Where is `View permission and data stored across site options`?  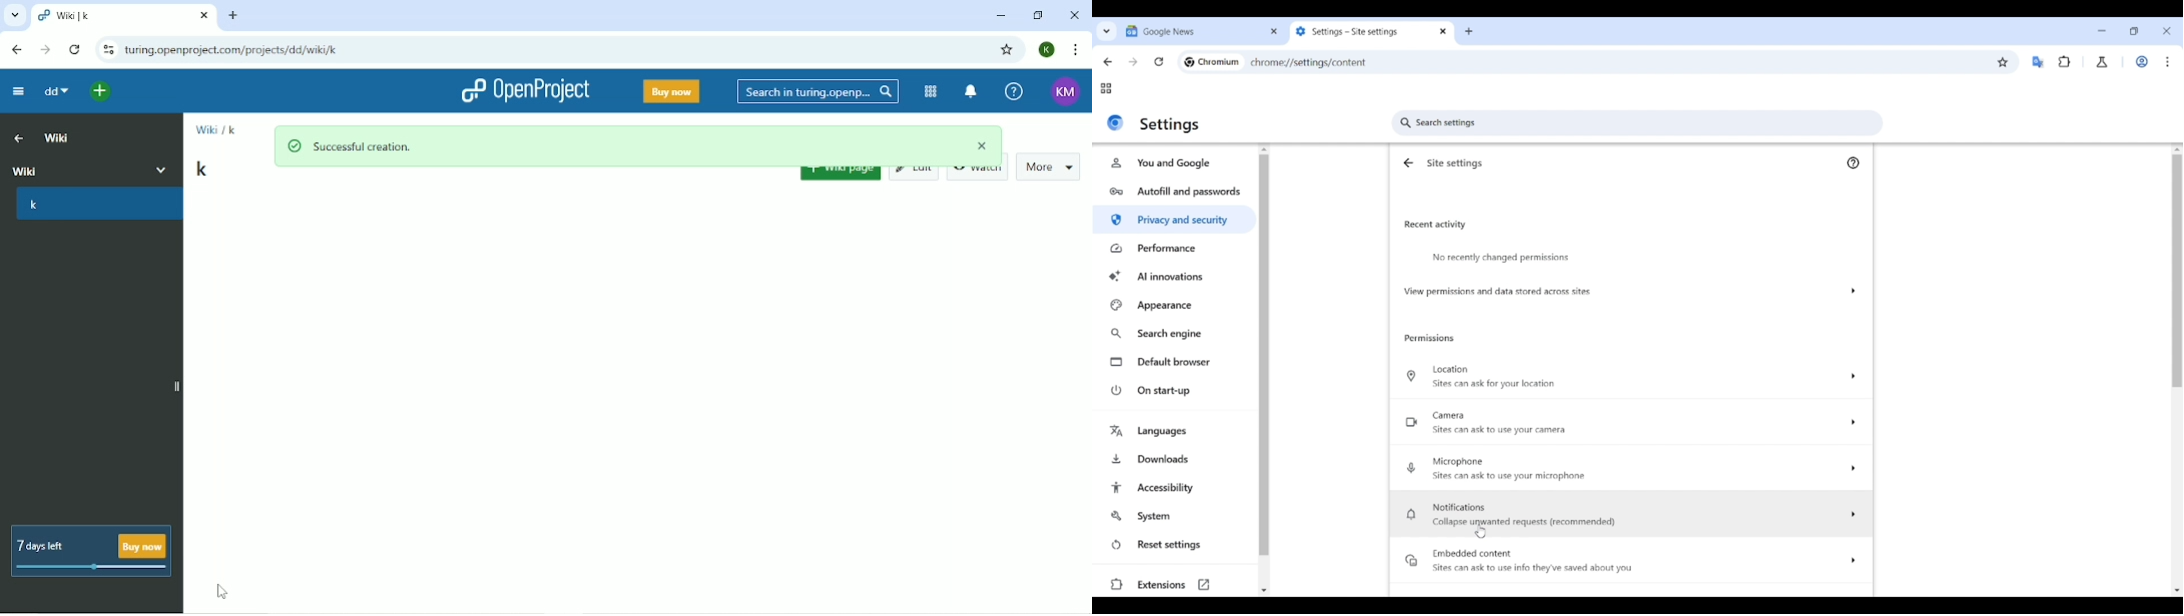 View permission and data stored across site options is located at coordinates (1629, 292).